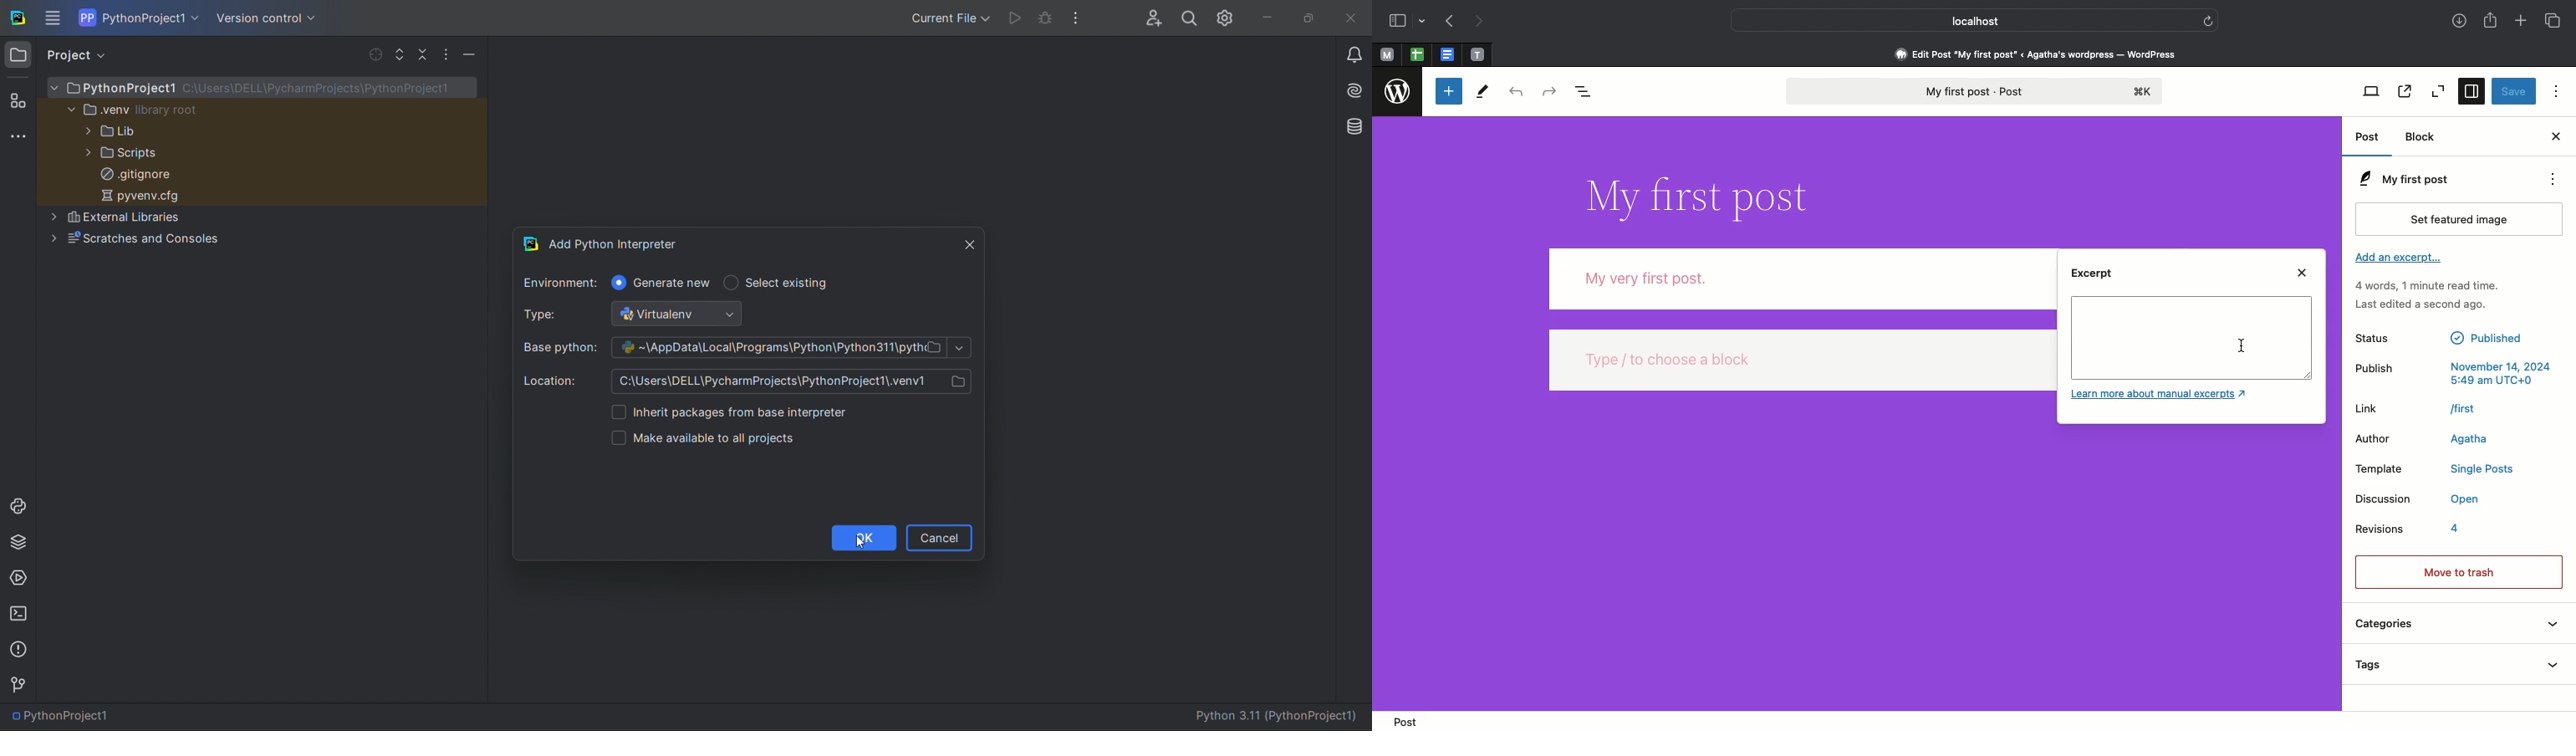 The height and width of the screenshot is (756, 2576). What do you see at coordinates (1046, 20) in the screenshot?
I see `debug` at bounding box center [1046, 20].